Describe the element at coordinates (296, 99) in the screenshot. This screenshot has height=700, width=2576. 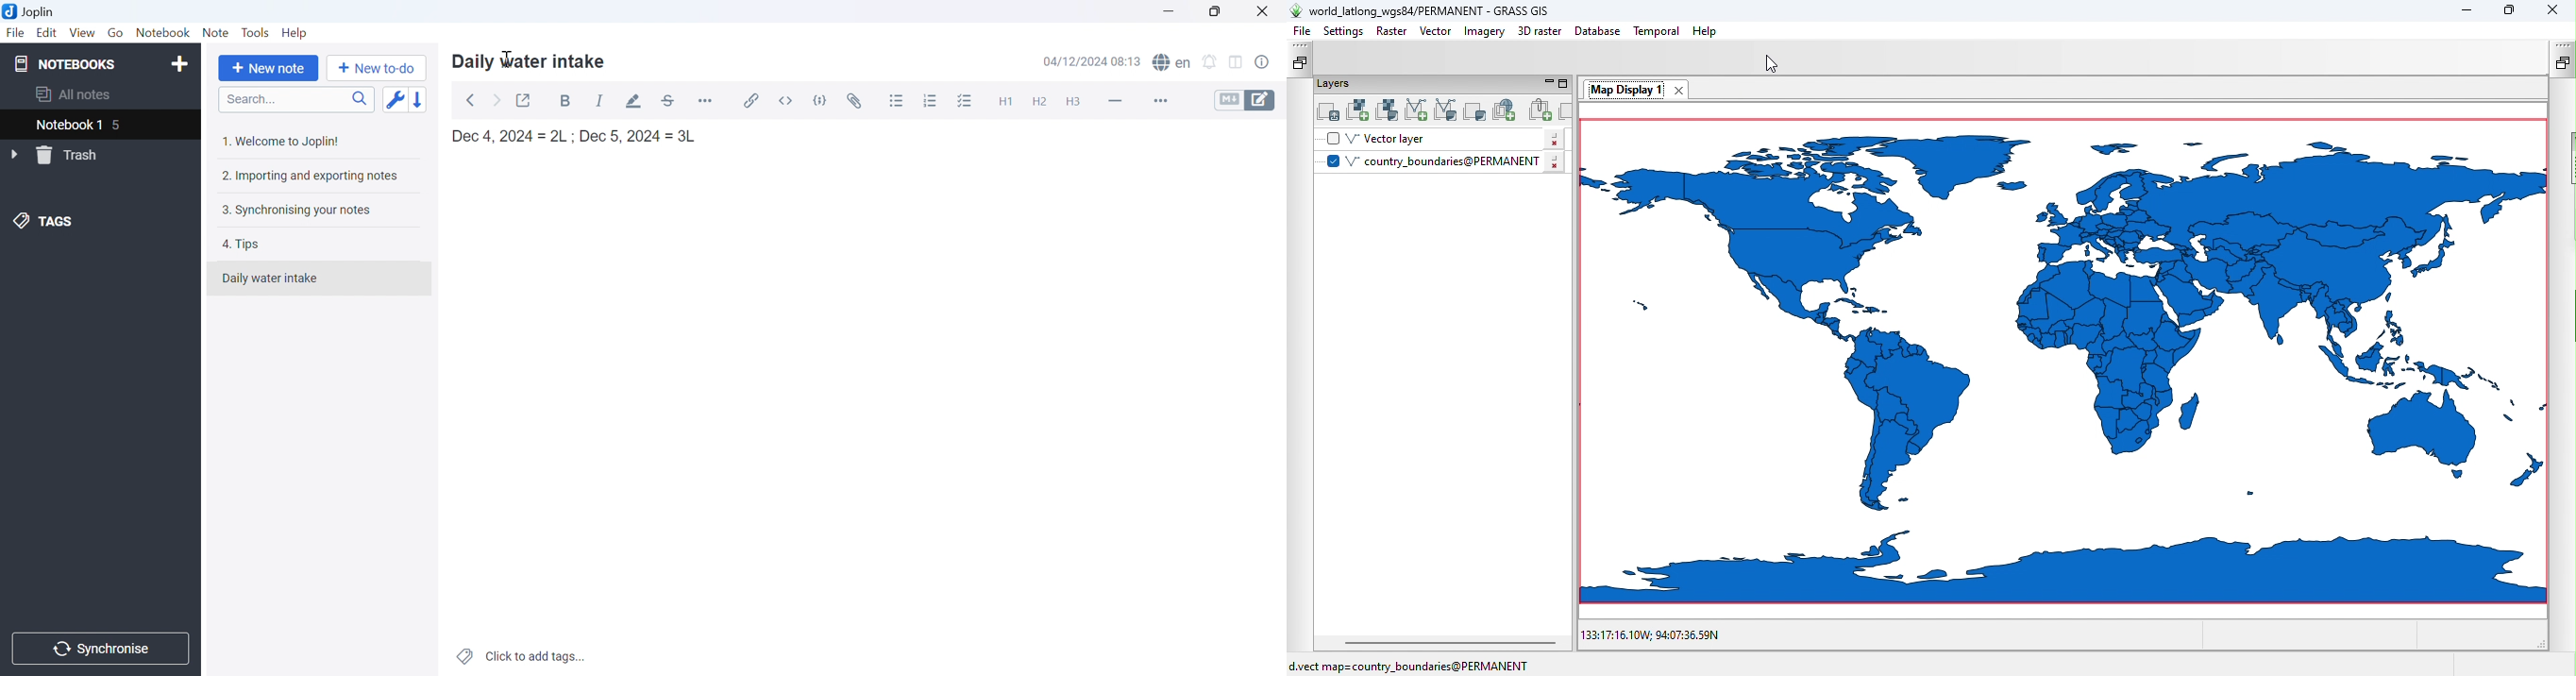
I see `Search` at that location.